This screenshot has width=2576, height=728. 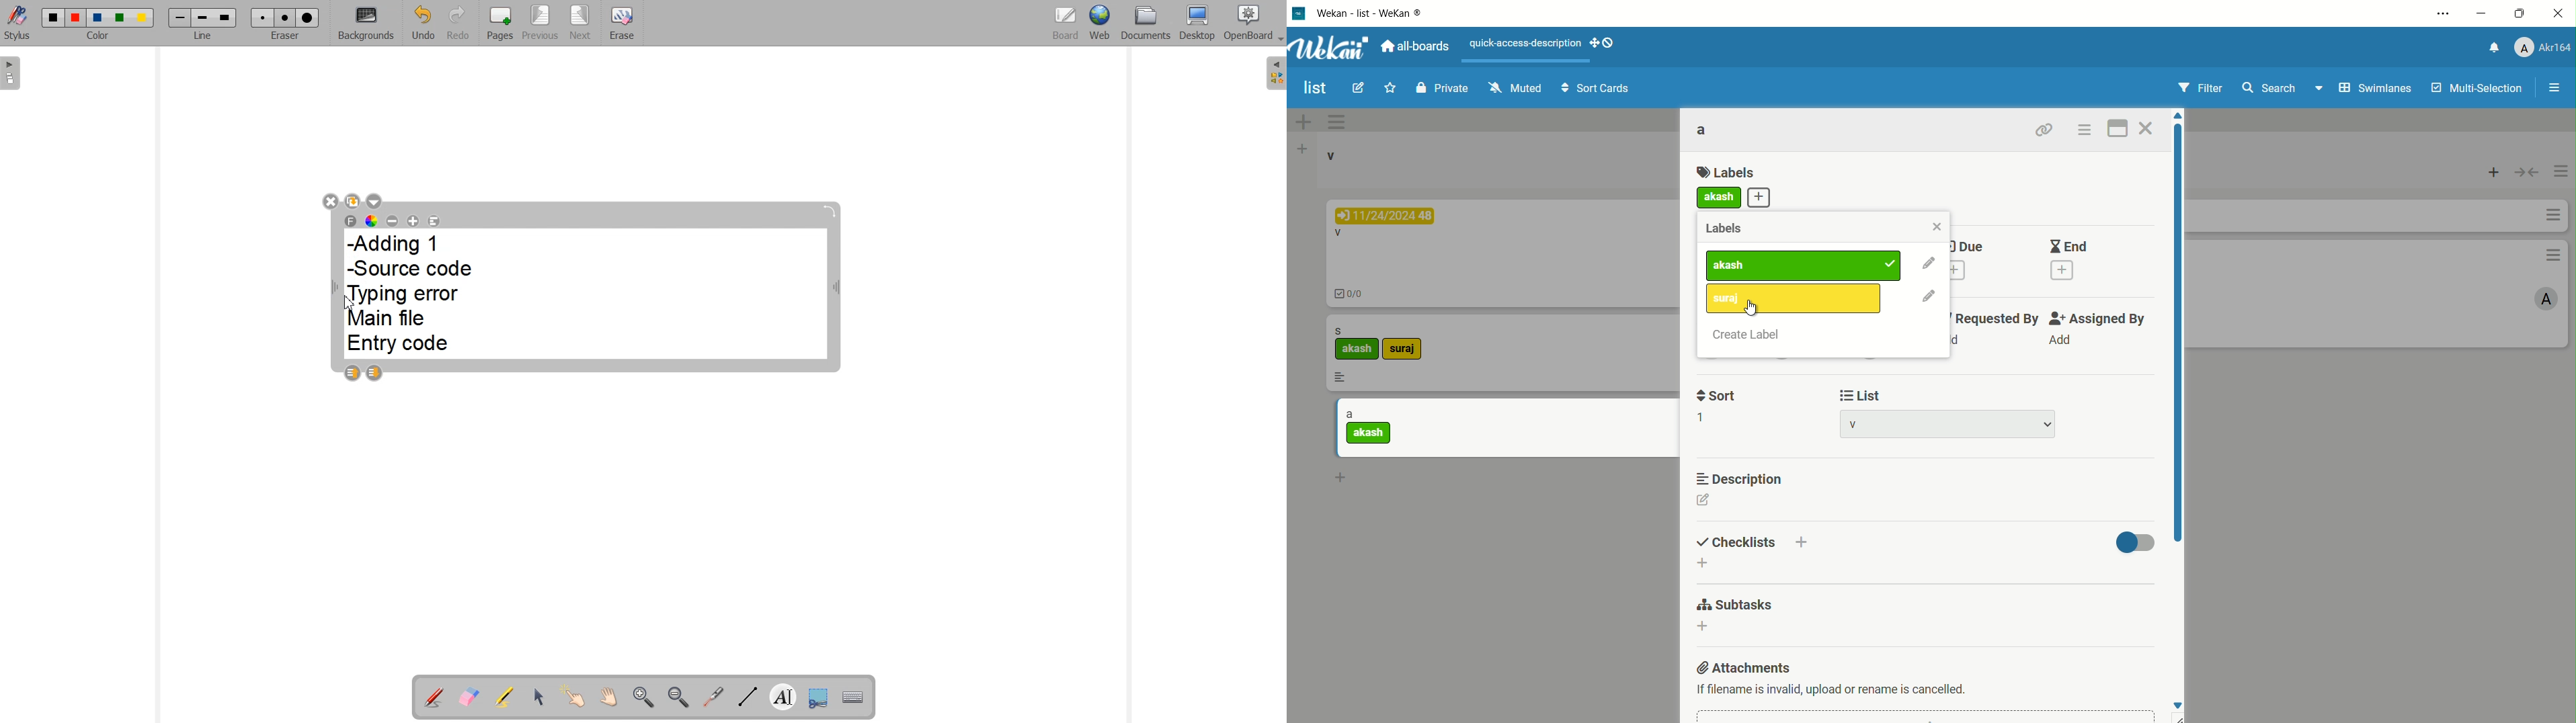 What do you see at coordinates (1418, 348) in the screenshot?
I see `suraj` at bounding box center [1418, 348].